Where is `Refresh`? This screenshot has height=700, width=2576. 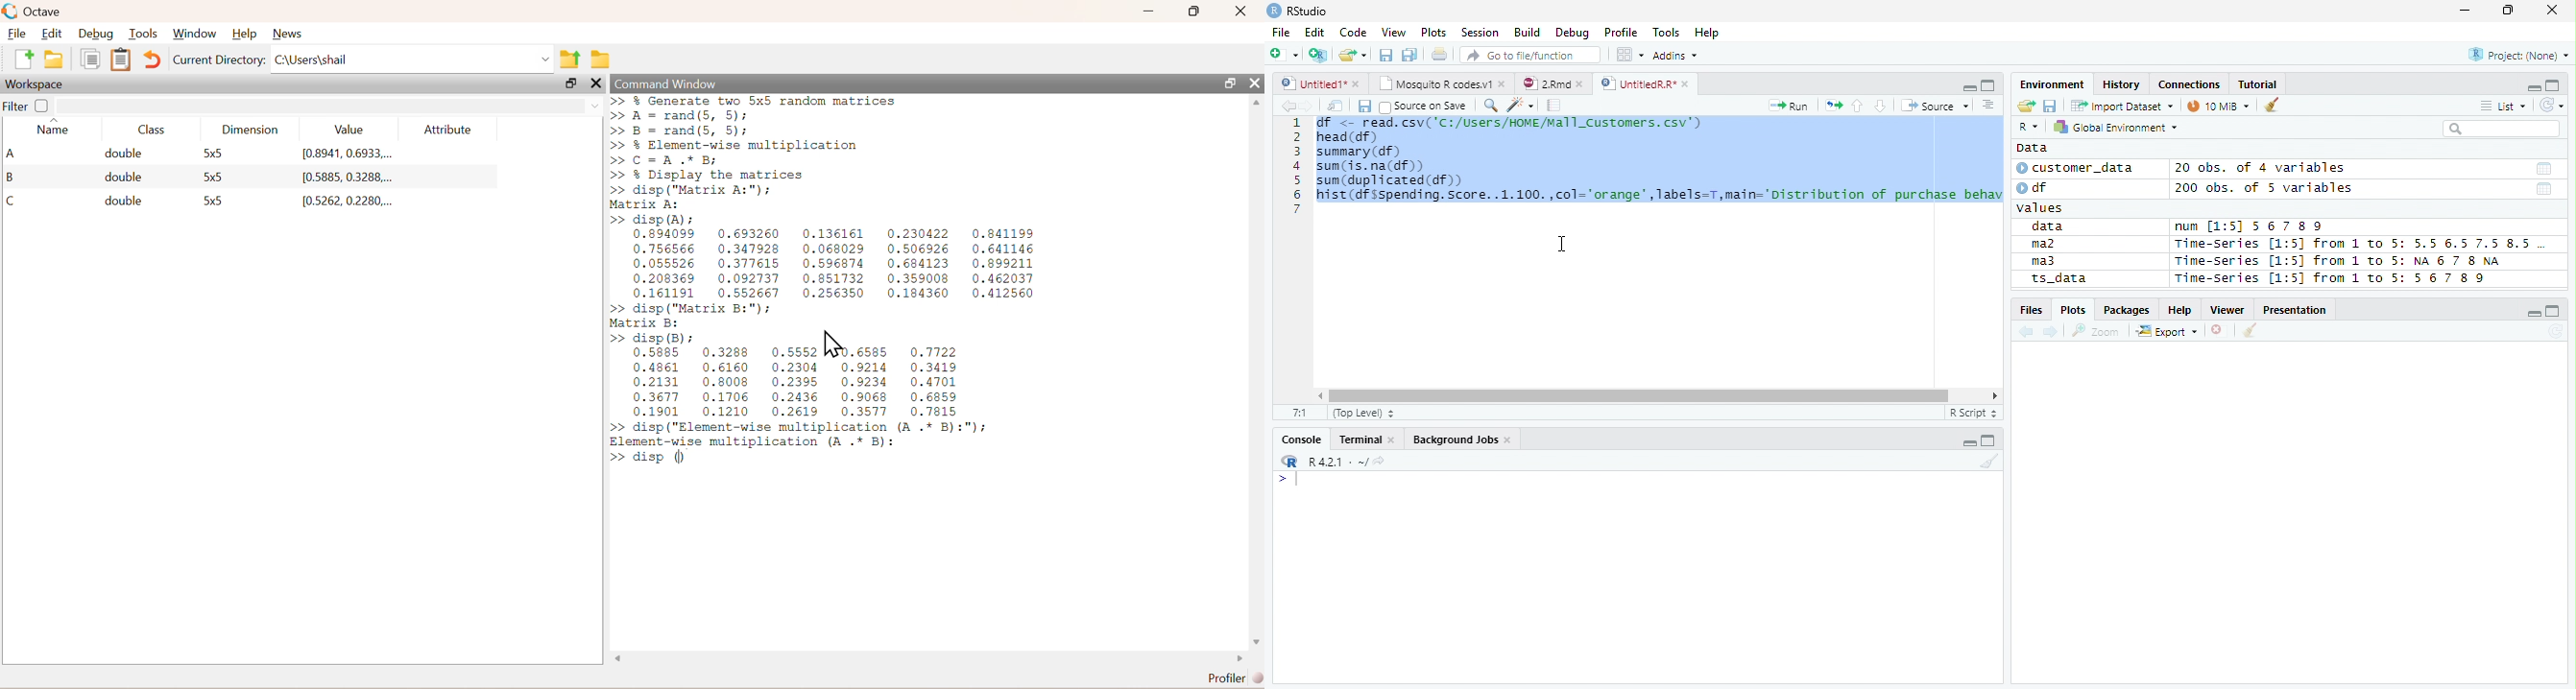 Refresh is located at coordinates (2556, 332).